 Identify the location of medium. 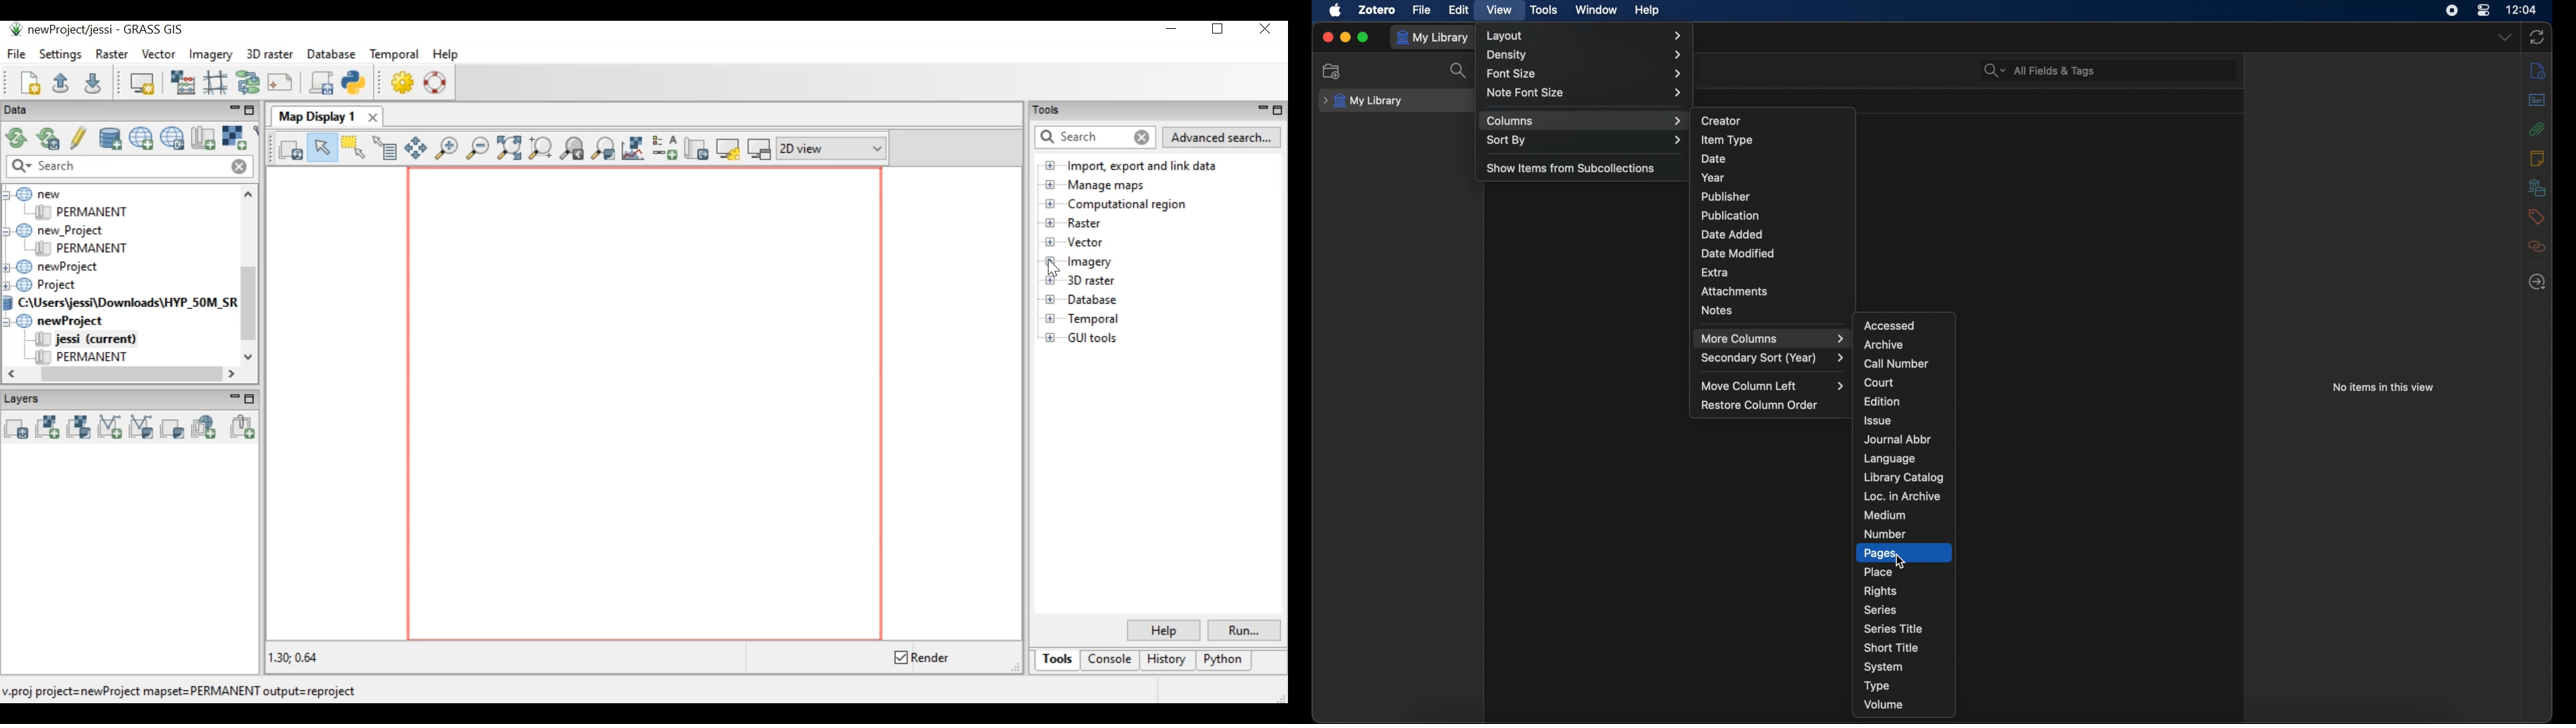
(1884, 514).